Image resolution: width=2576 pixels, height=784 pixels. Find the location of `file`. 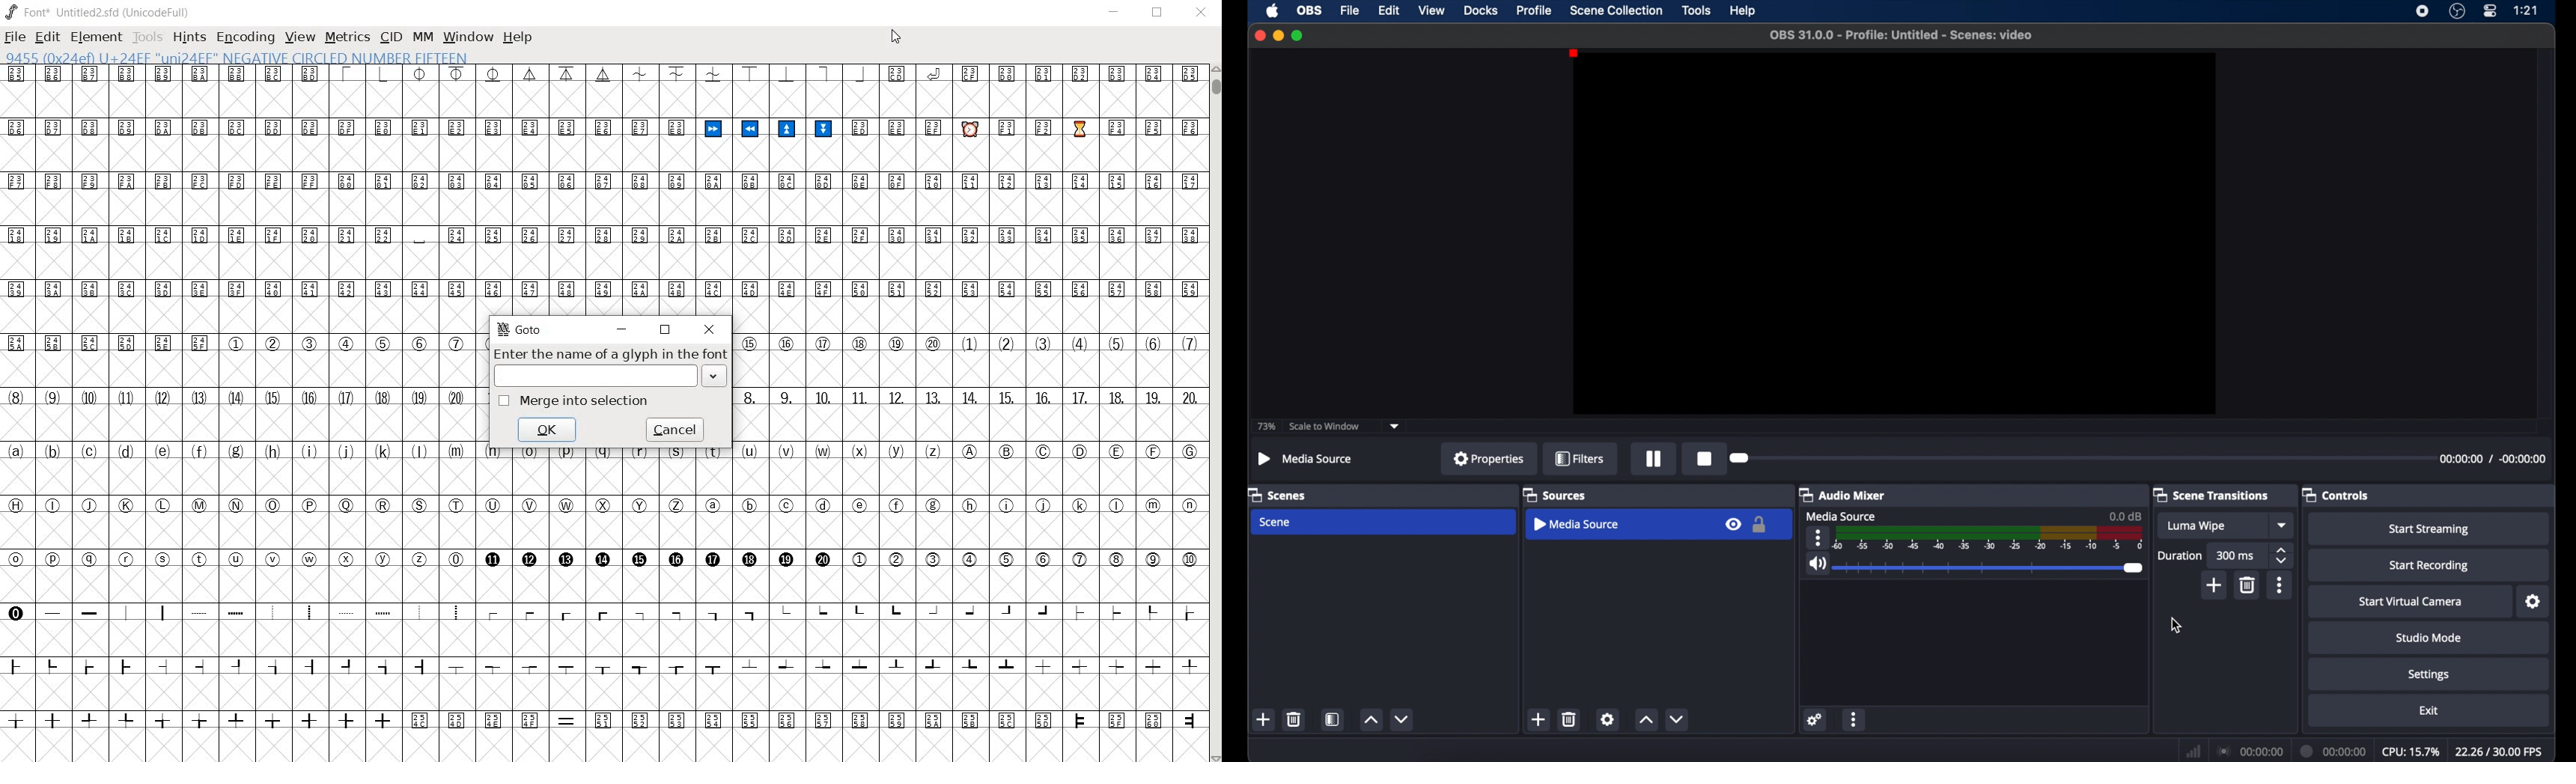

file is located at coordinates (1352, 11).